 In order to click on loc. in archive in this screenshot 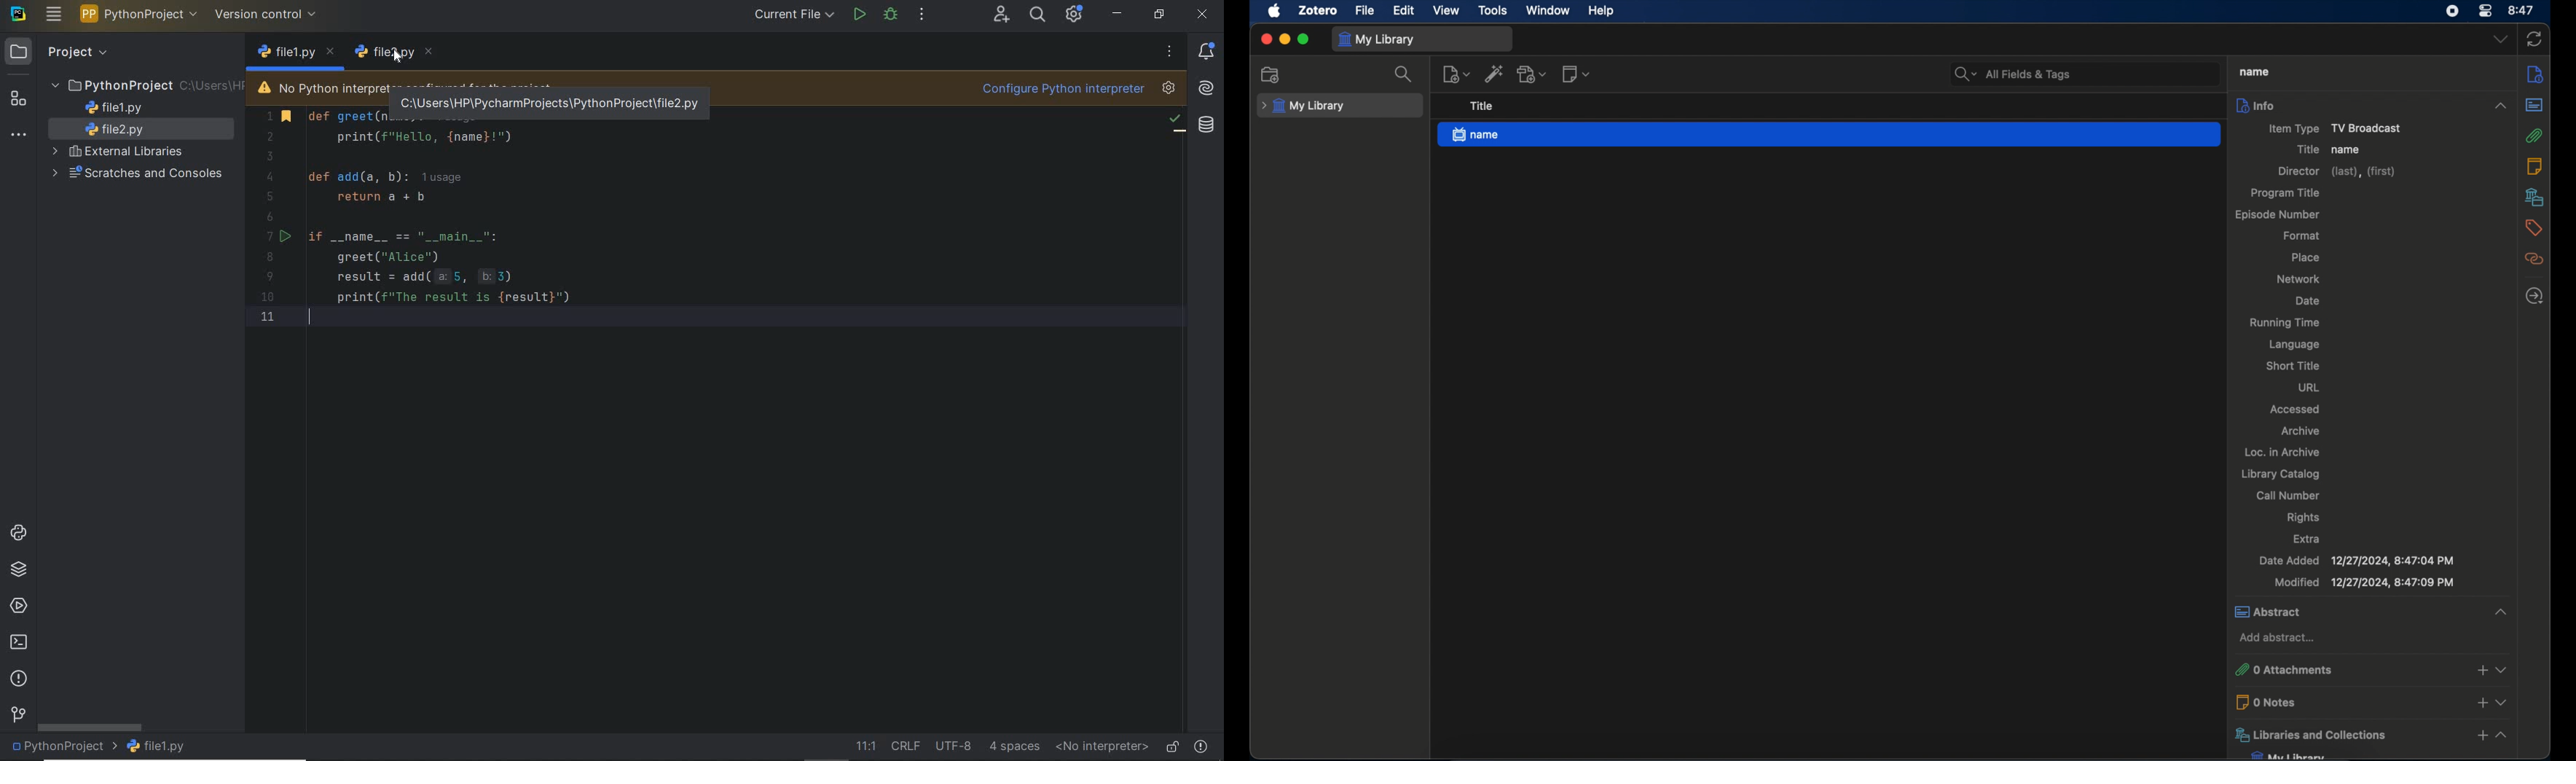, I will do `click(2282, 452)`.